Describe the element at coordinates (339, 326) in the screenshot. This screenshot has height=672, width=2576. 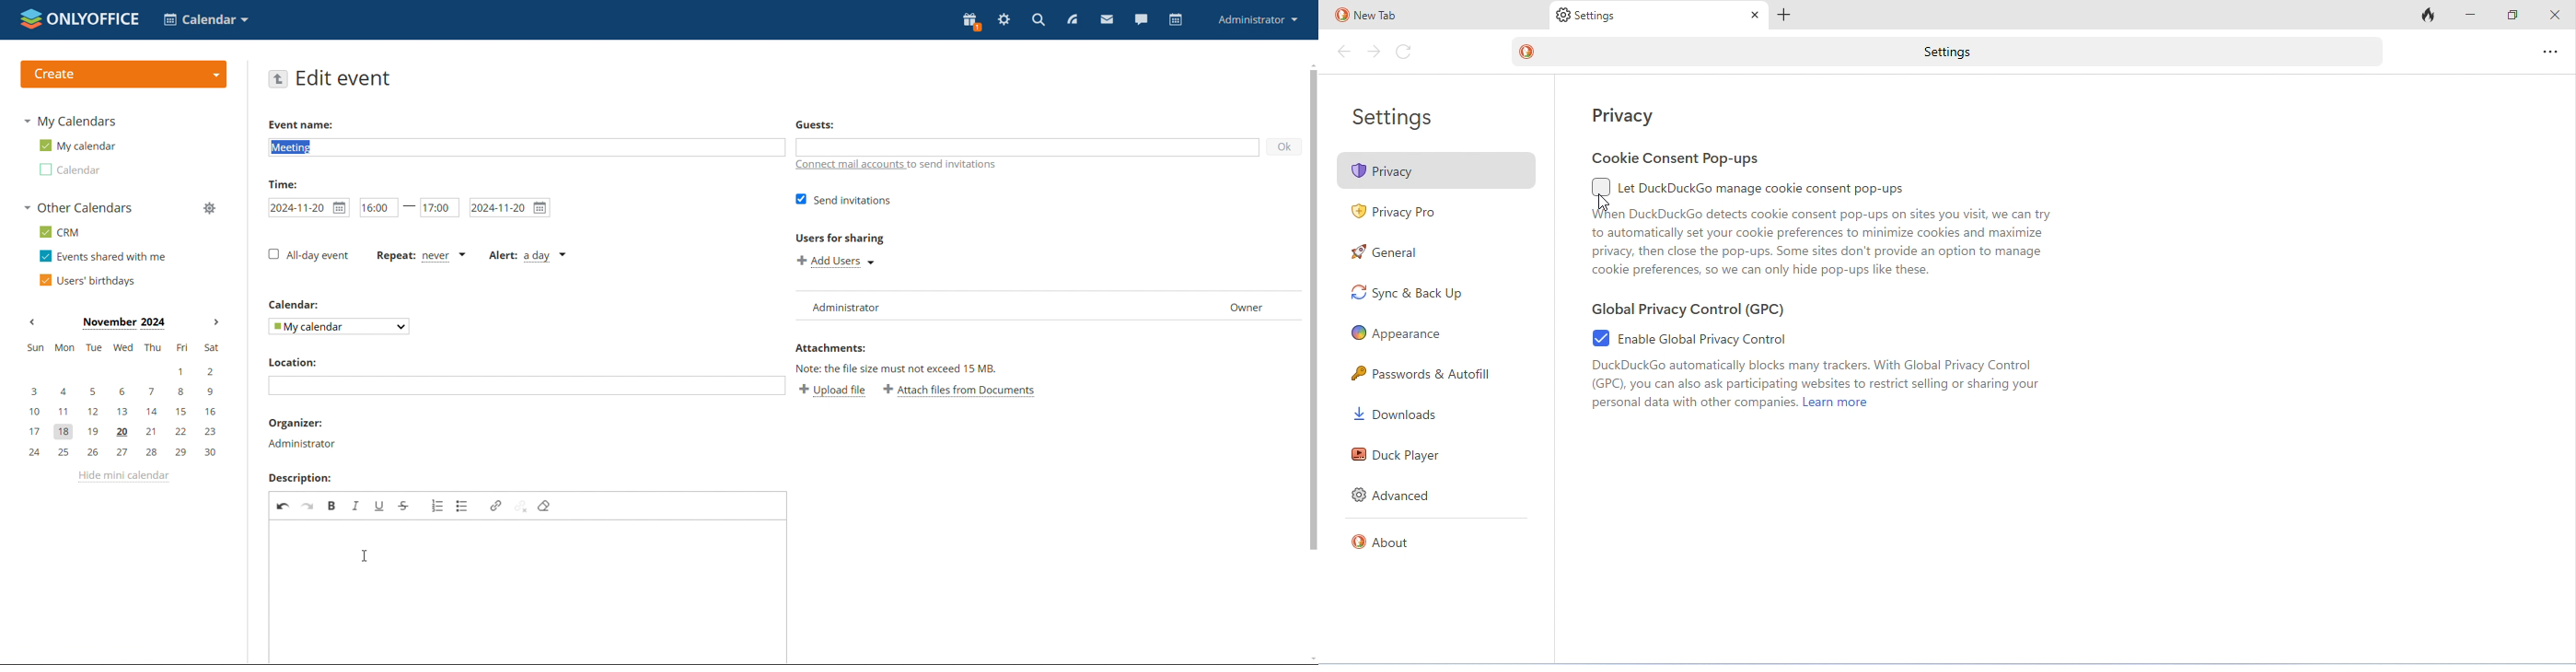
I see `select calendar` at that location.